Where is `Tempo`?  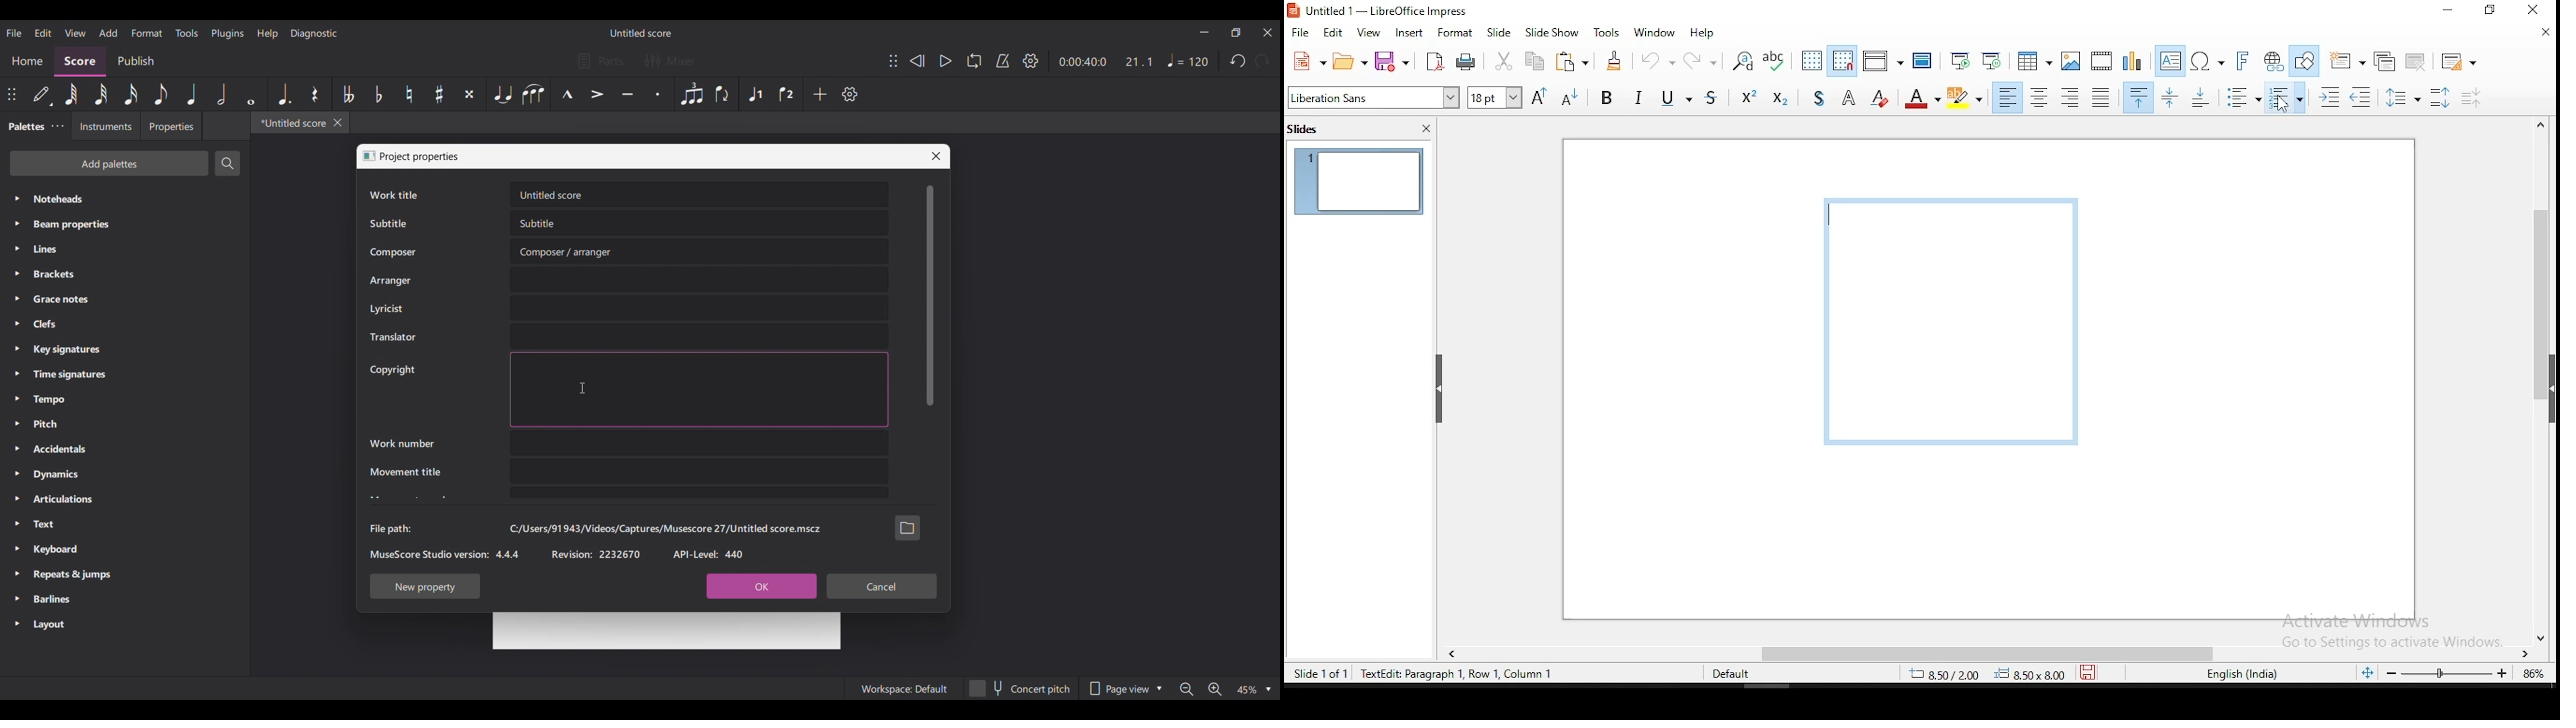
Tempo is located at coordinates (125, 399).